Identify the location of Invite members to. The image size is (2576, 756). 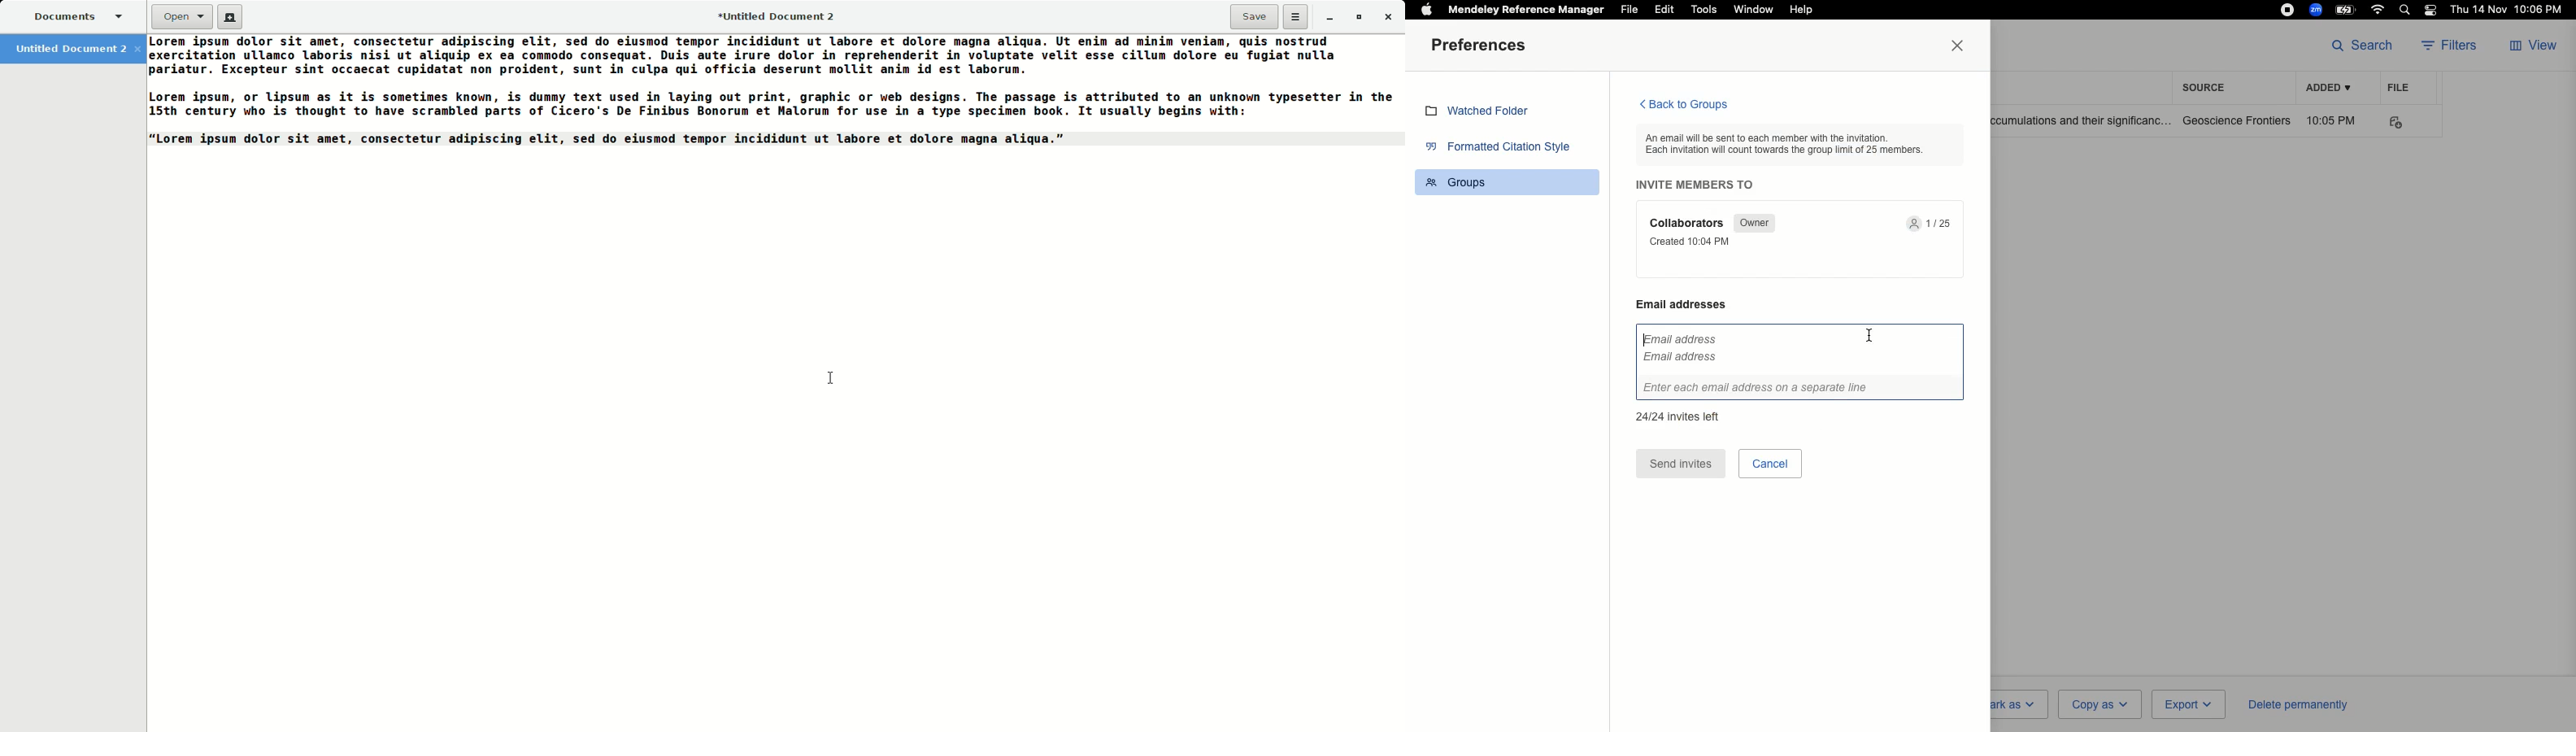
(1699, 185).